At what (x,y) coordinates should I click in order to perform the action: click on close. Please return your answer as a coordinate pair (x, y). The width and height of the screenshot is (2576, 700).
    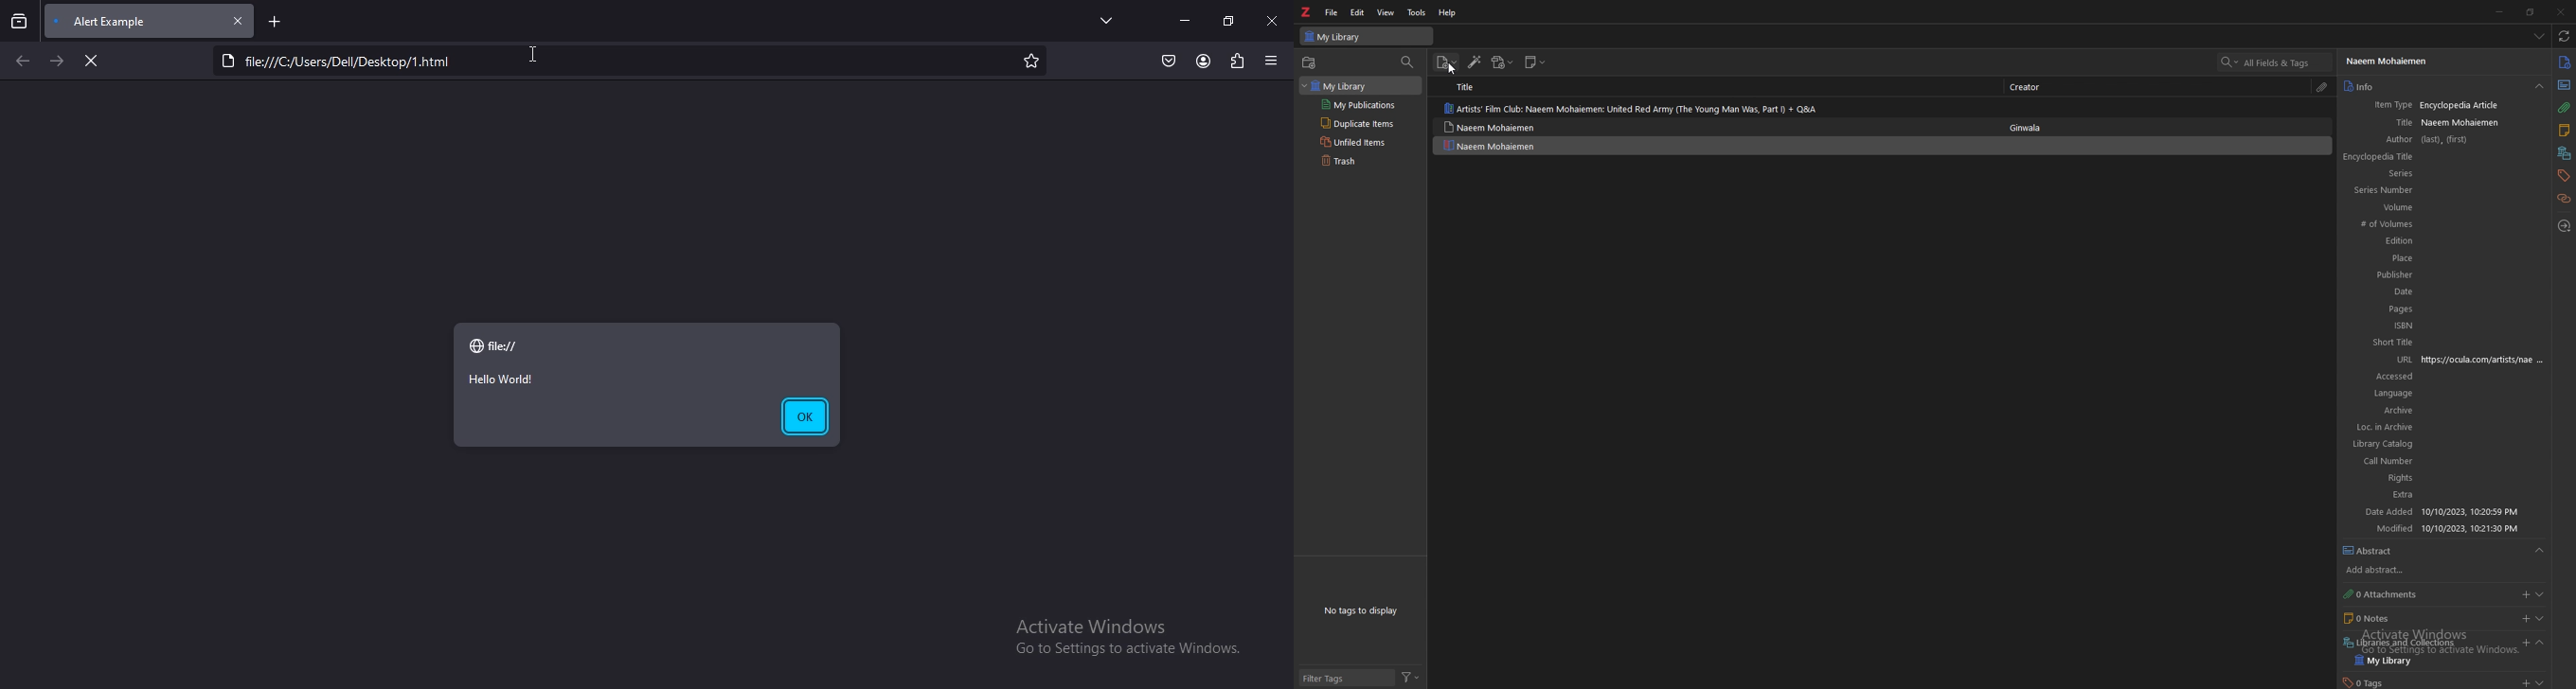
    Looking at the image, I should click on (2562, 12).